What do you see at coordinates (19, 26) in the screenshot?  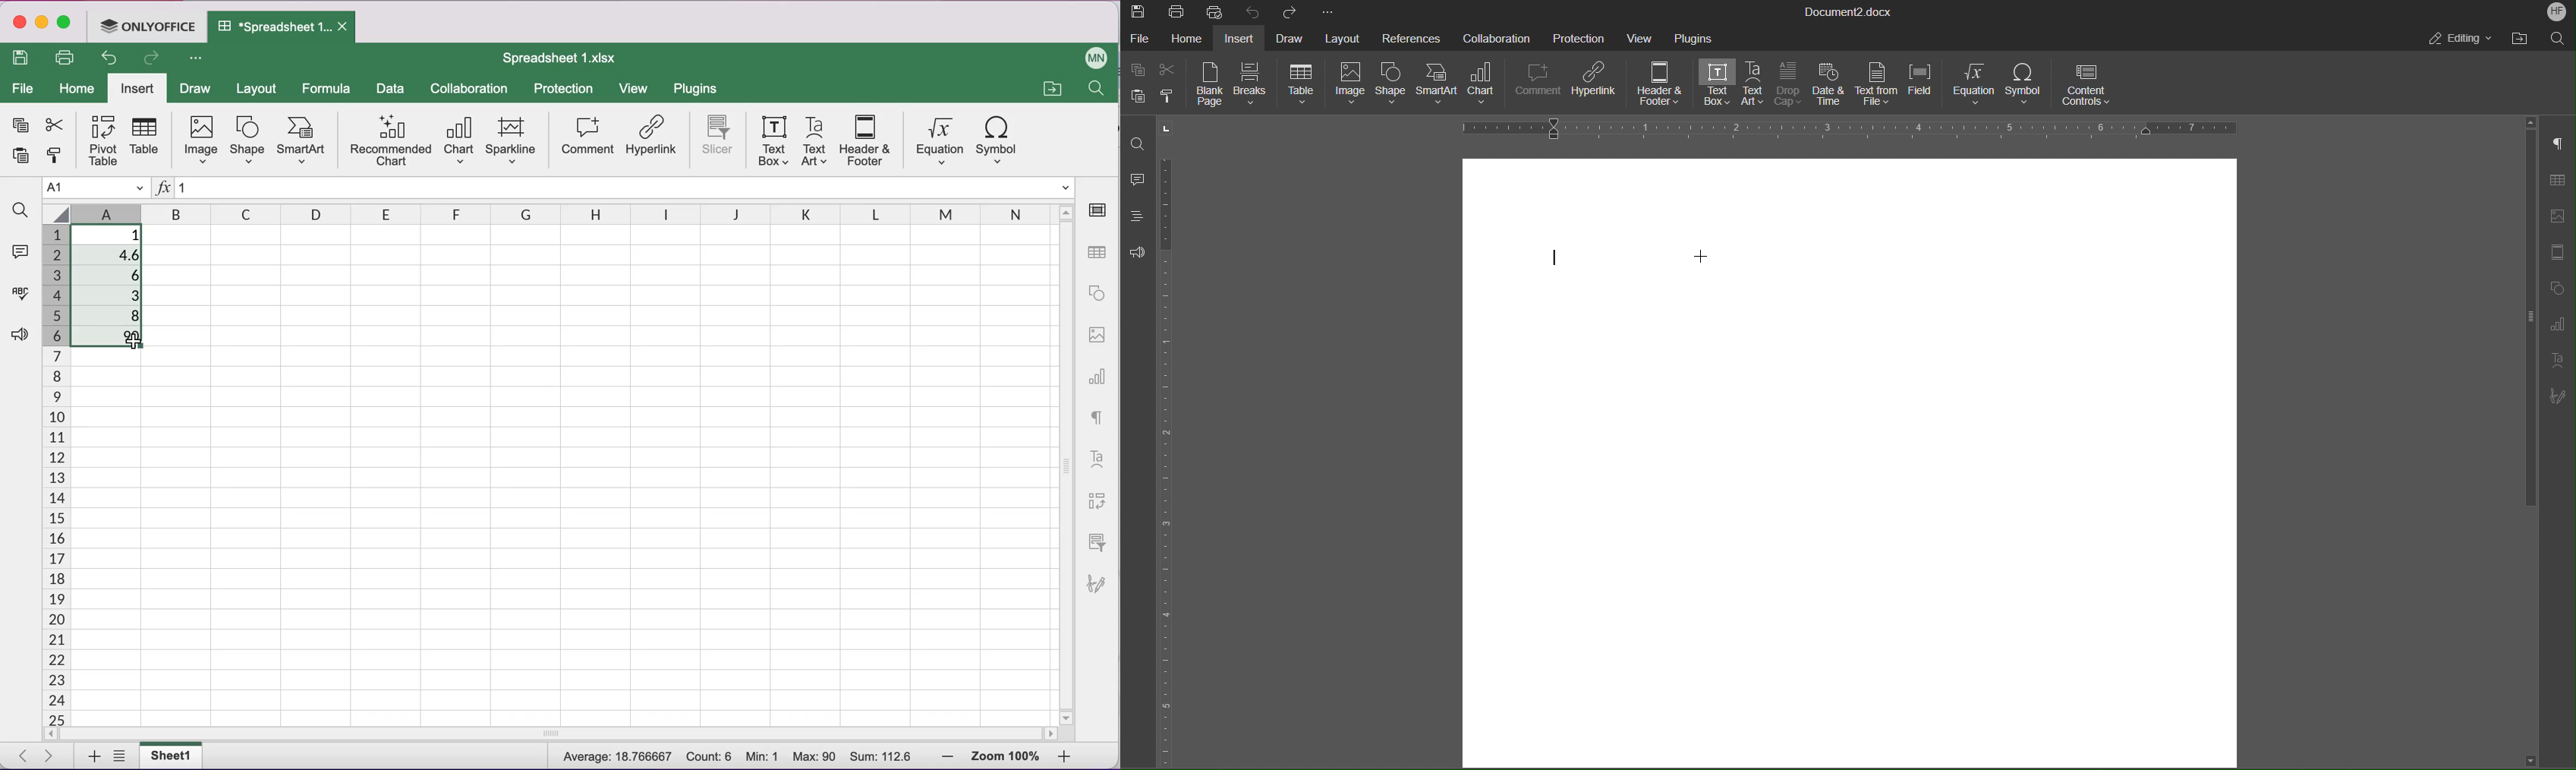 I see `close` at bounding box center [19, 26].